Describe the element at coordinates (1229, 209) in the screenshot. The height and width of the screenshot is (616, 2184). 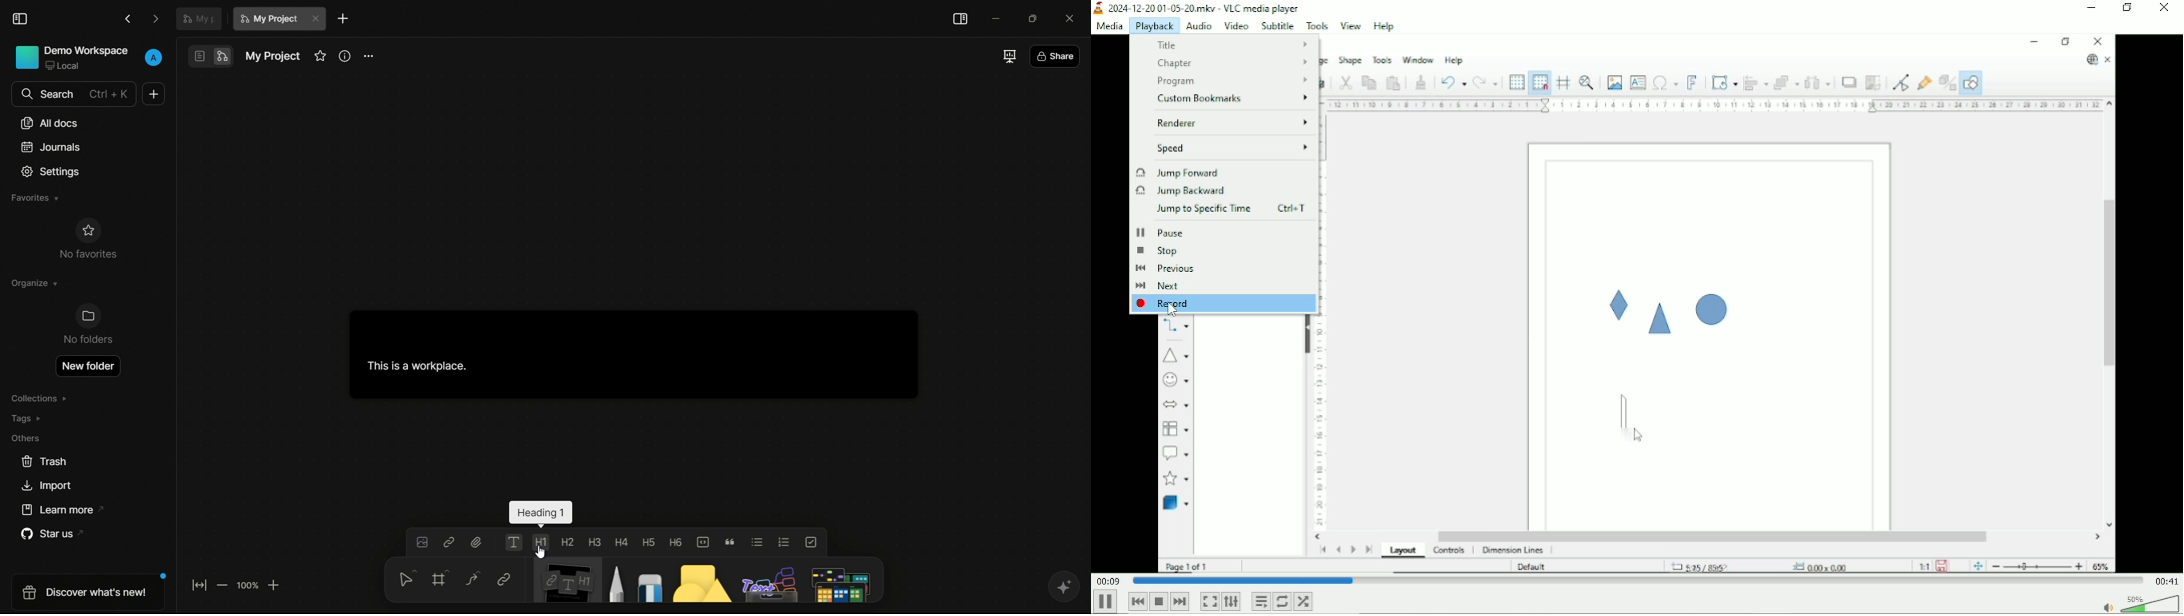
I see `Jump to specific time` at that location.